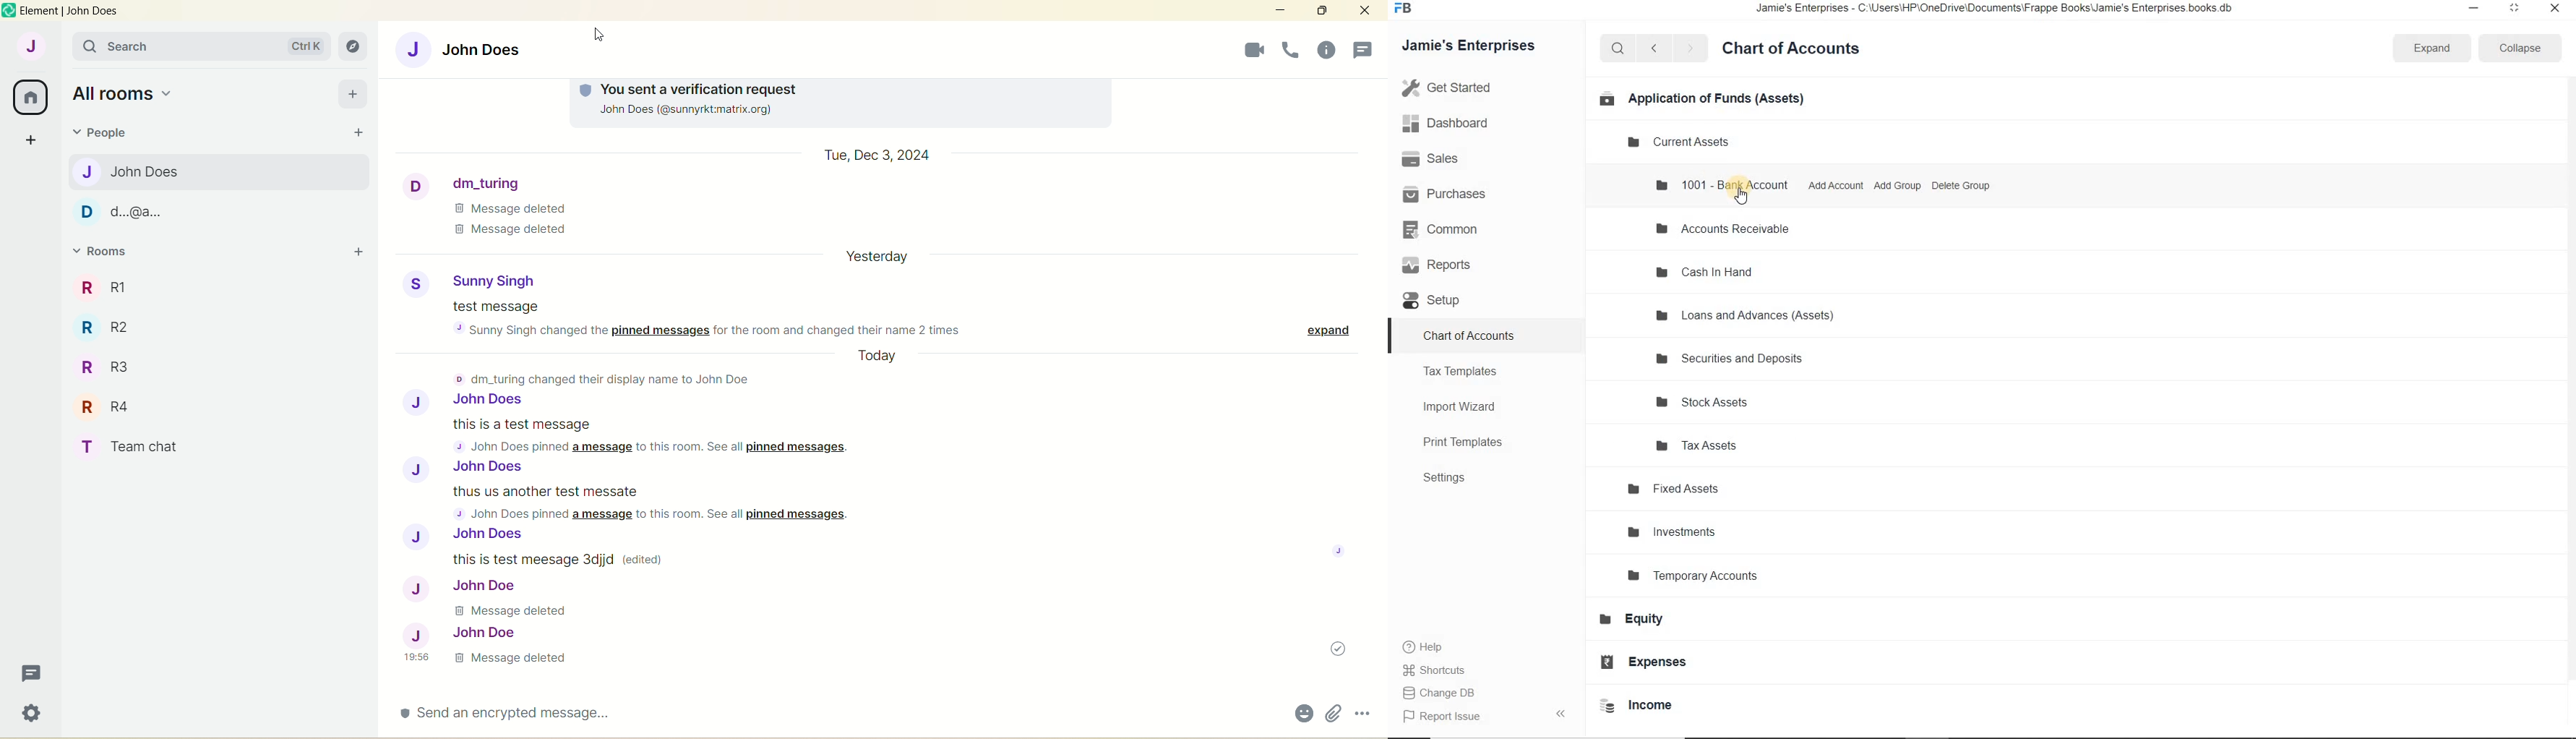 The width and height of the screenshot is (2576, 756). I want to click on Shortcuts, so click(1436, 670).